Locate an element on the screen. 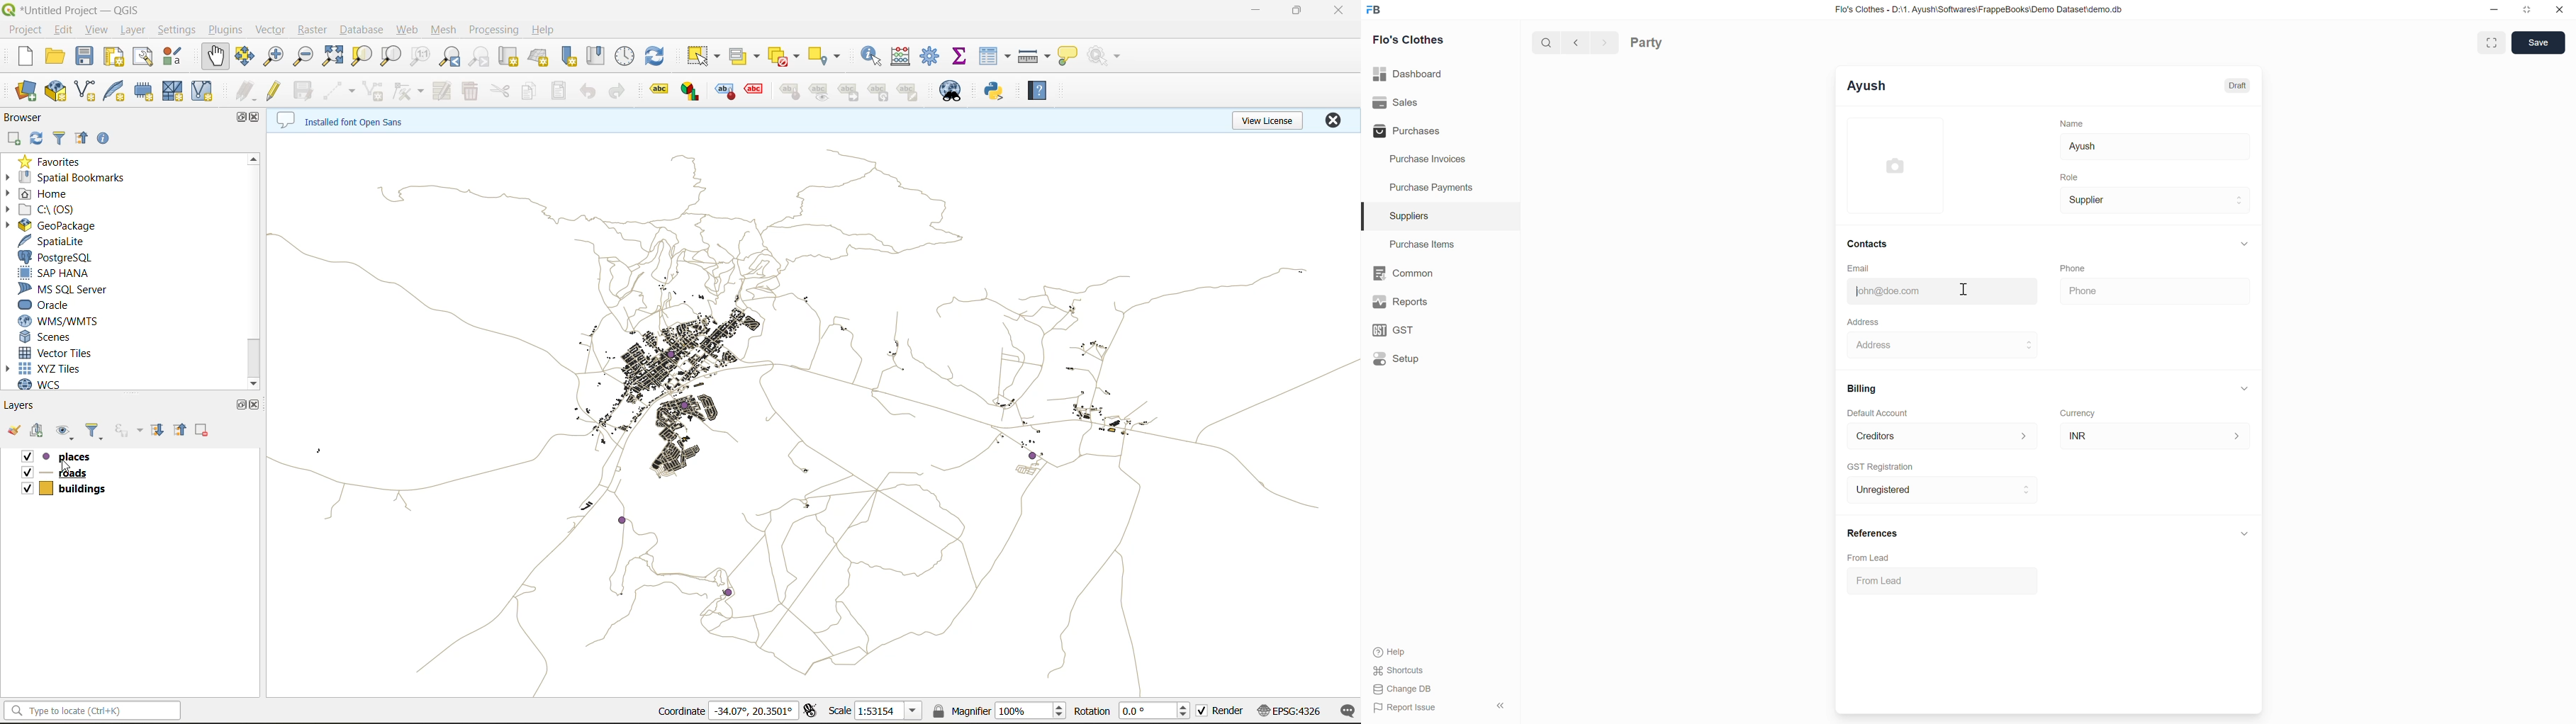 Image resolution: width=2576 pixels, height=728 pixels. Change dimension is located at coordinates (2527, 9).